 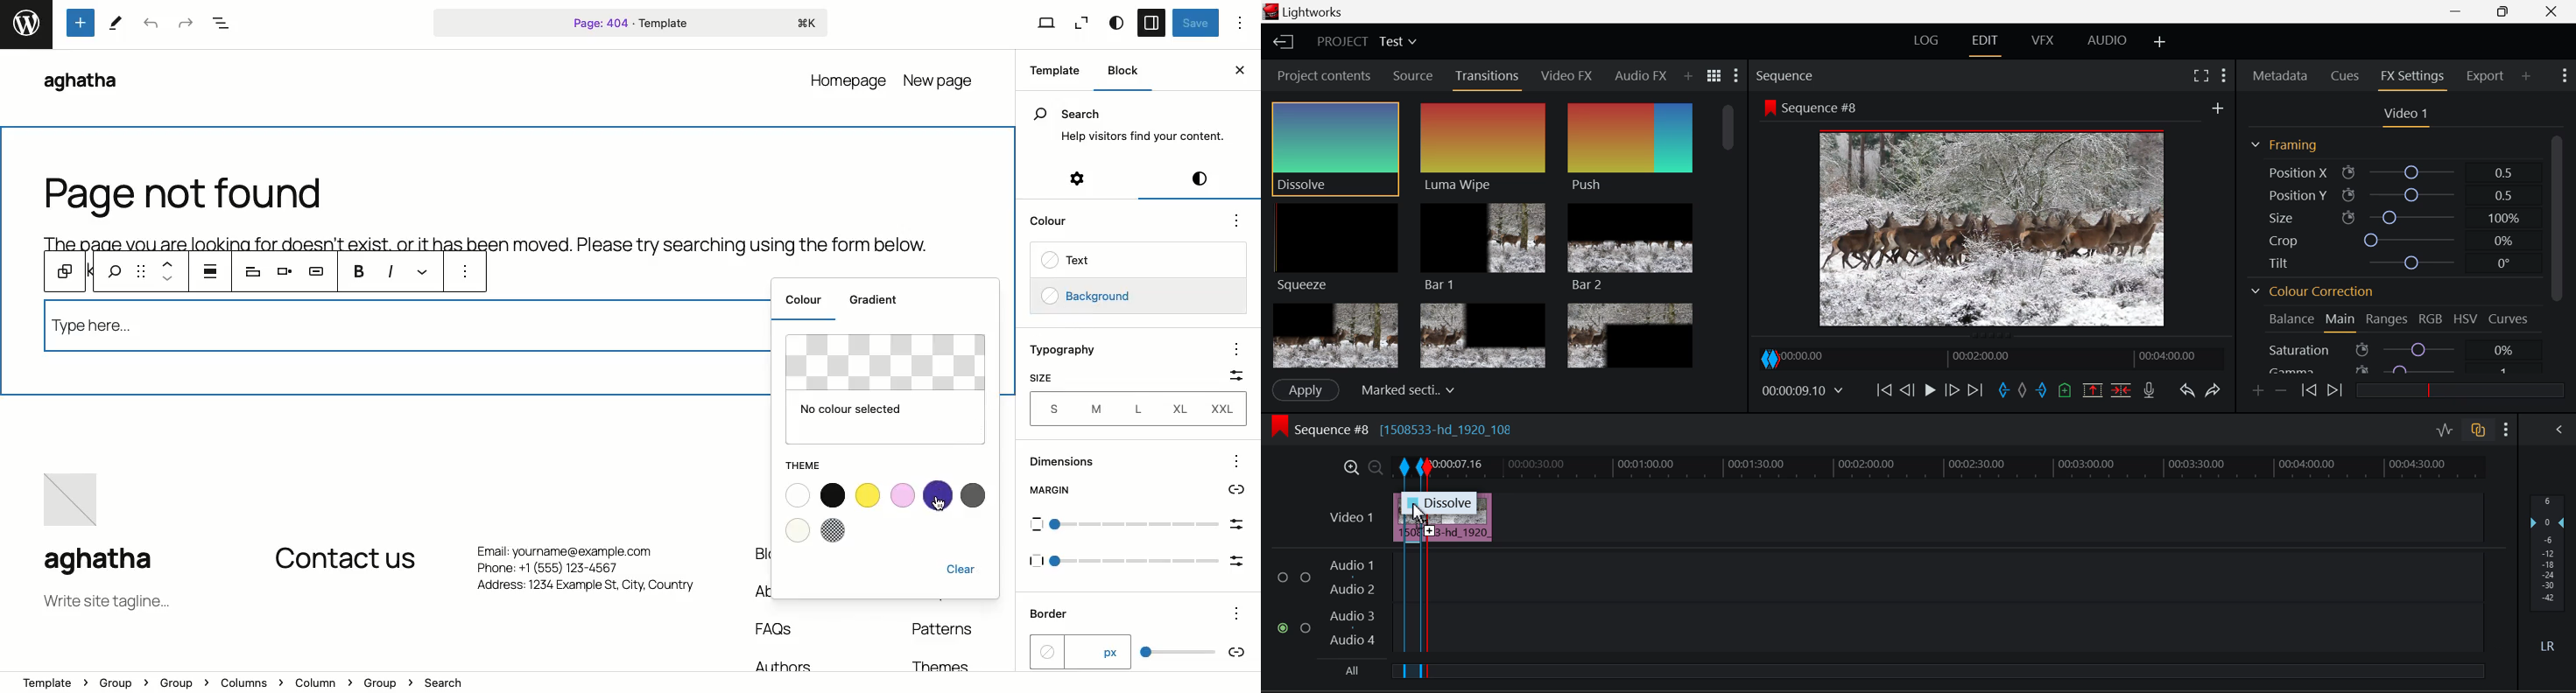 I want to click on Box 1, so click(x=1334, y=336).